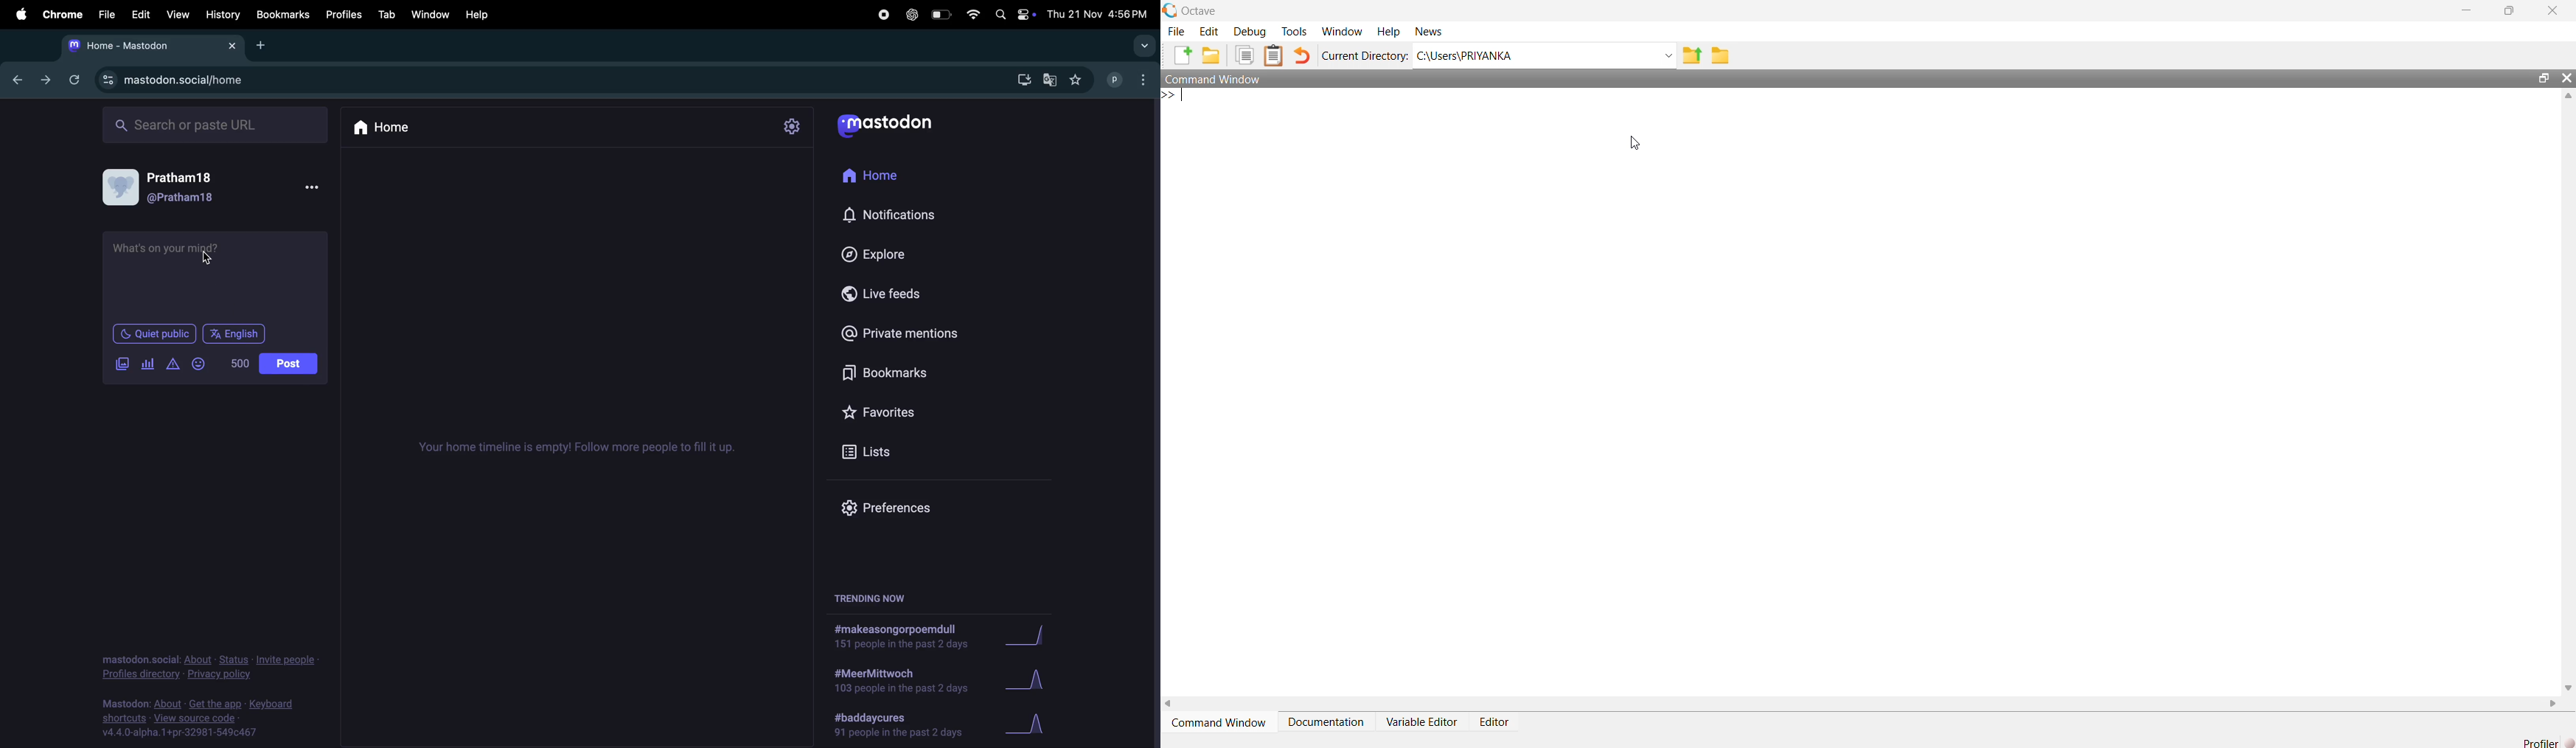 The image size is (2576, 756). Describe the element at coordinates (894, 682) in the screenshot. I see `hashtag` at that location.